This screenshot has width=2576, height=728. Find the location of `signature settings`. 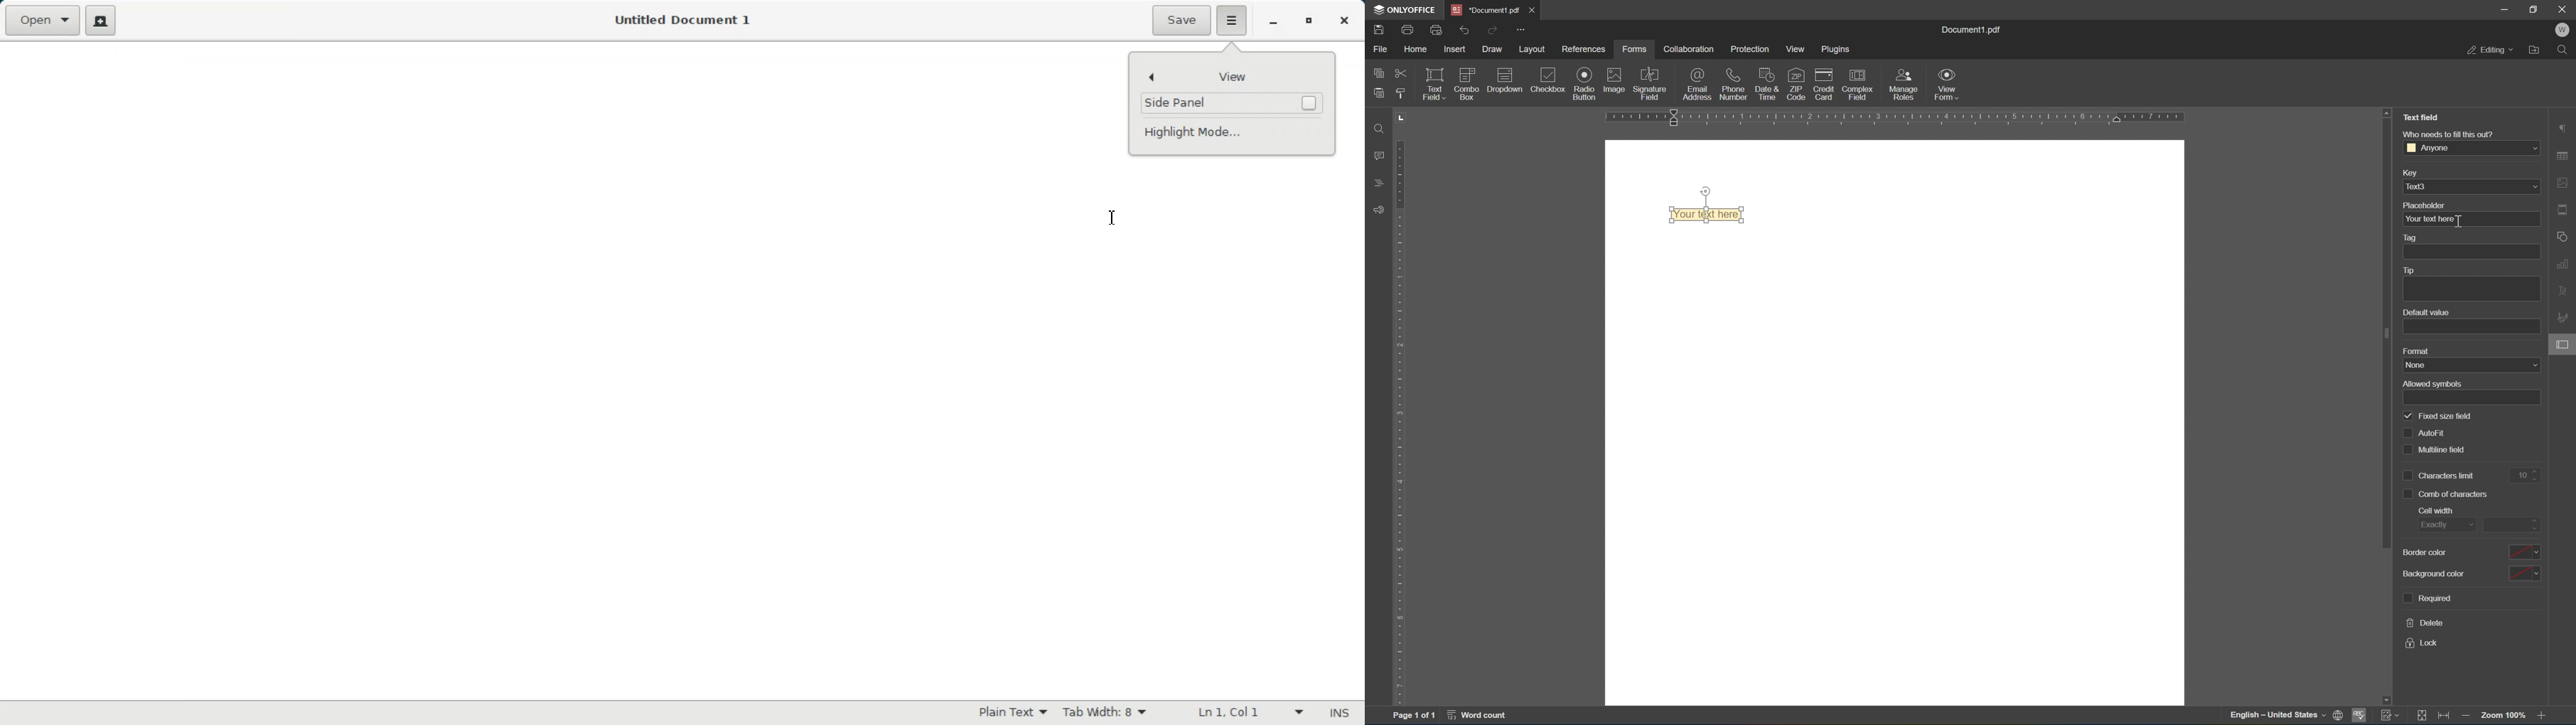

signature settings is located at coordinates (2564, 319).